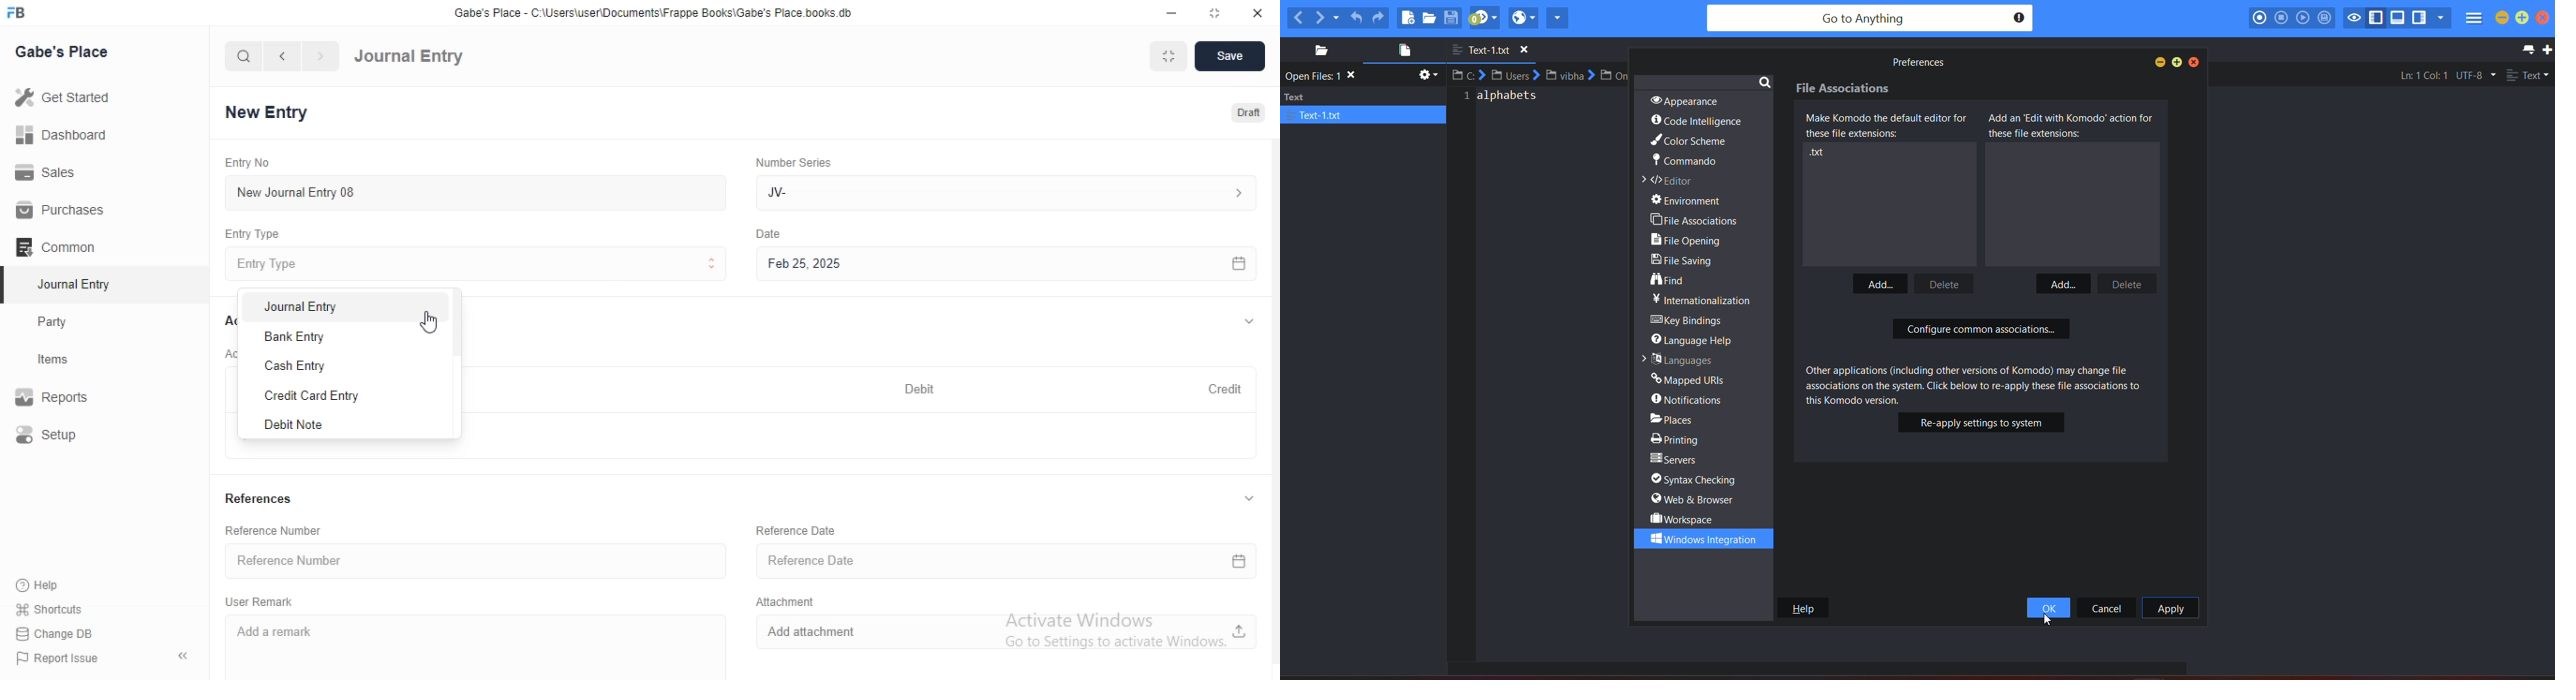 The height and width of the screenshot is (700, 2576). I want to click on Save, so click(1231, 57).